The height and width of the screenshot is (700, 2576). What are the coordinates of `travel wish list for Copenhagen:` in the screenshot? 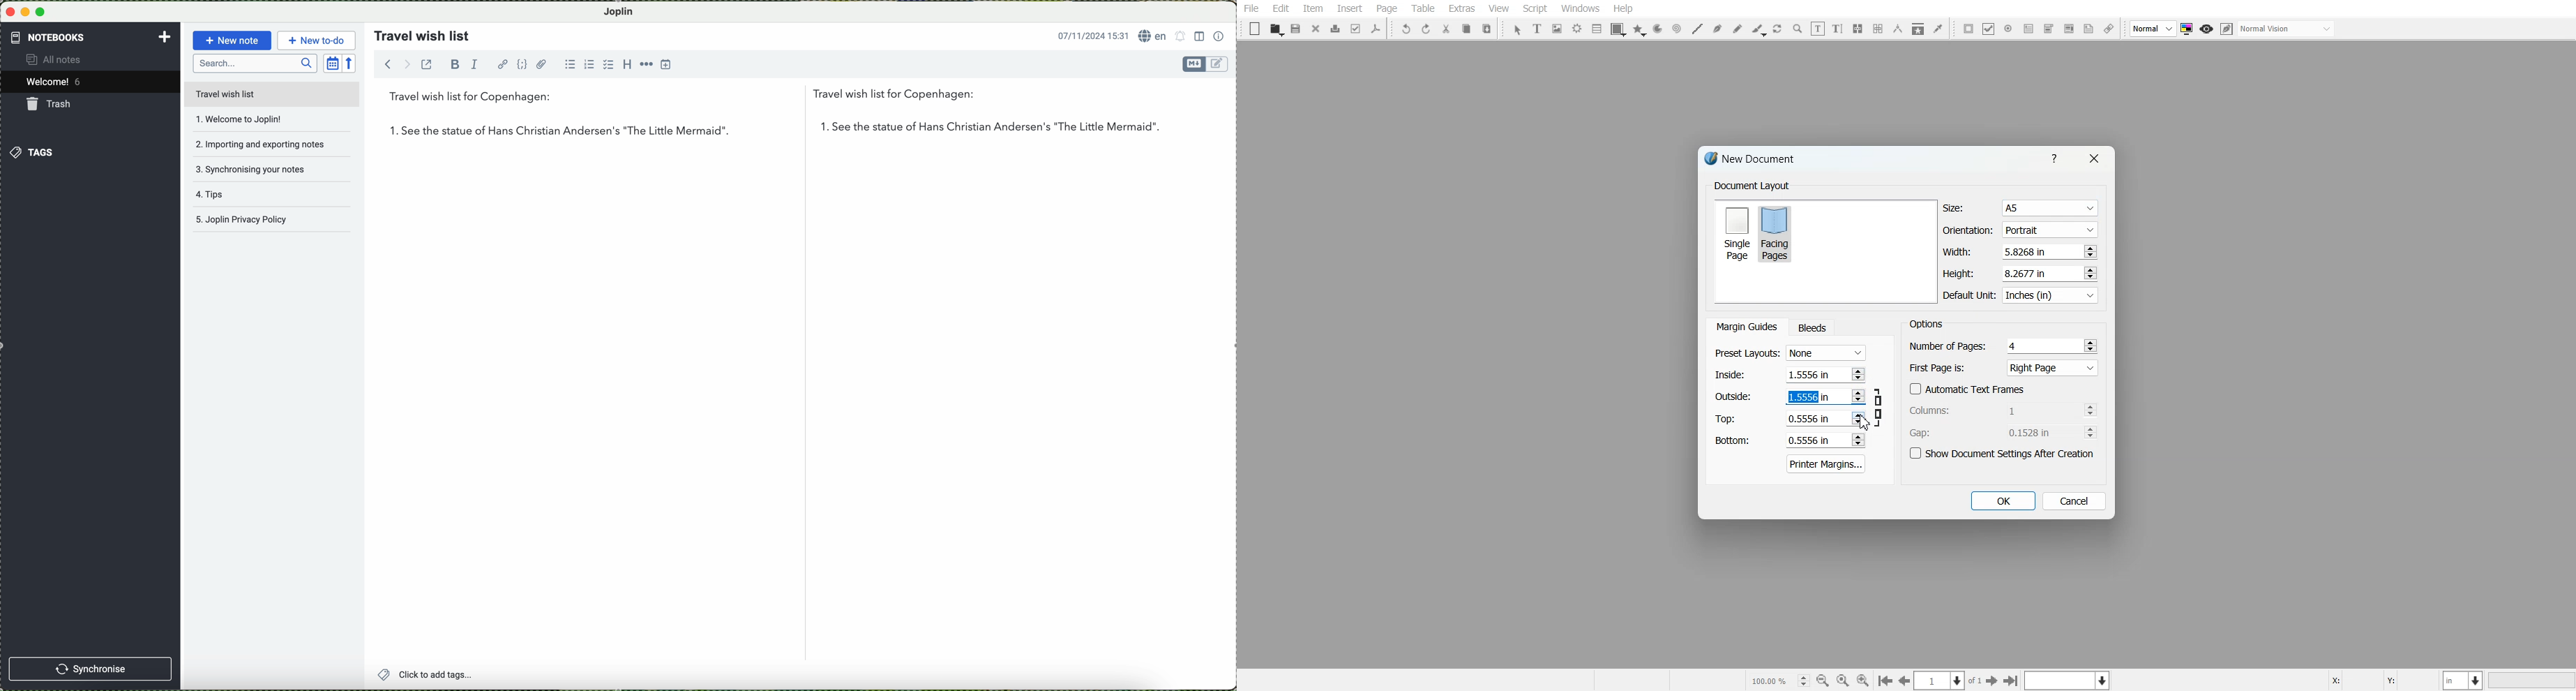 It's located at (687, 98).